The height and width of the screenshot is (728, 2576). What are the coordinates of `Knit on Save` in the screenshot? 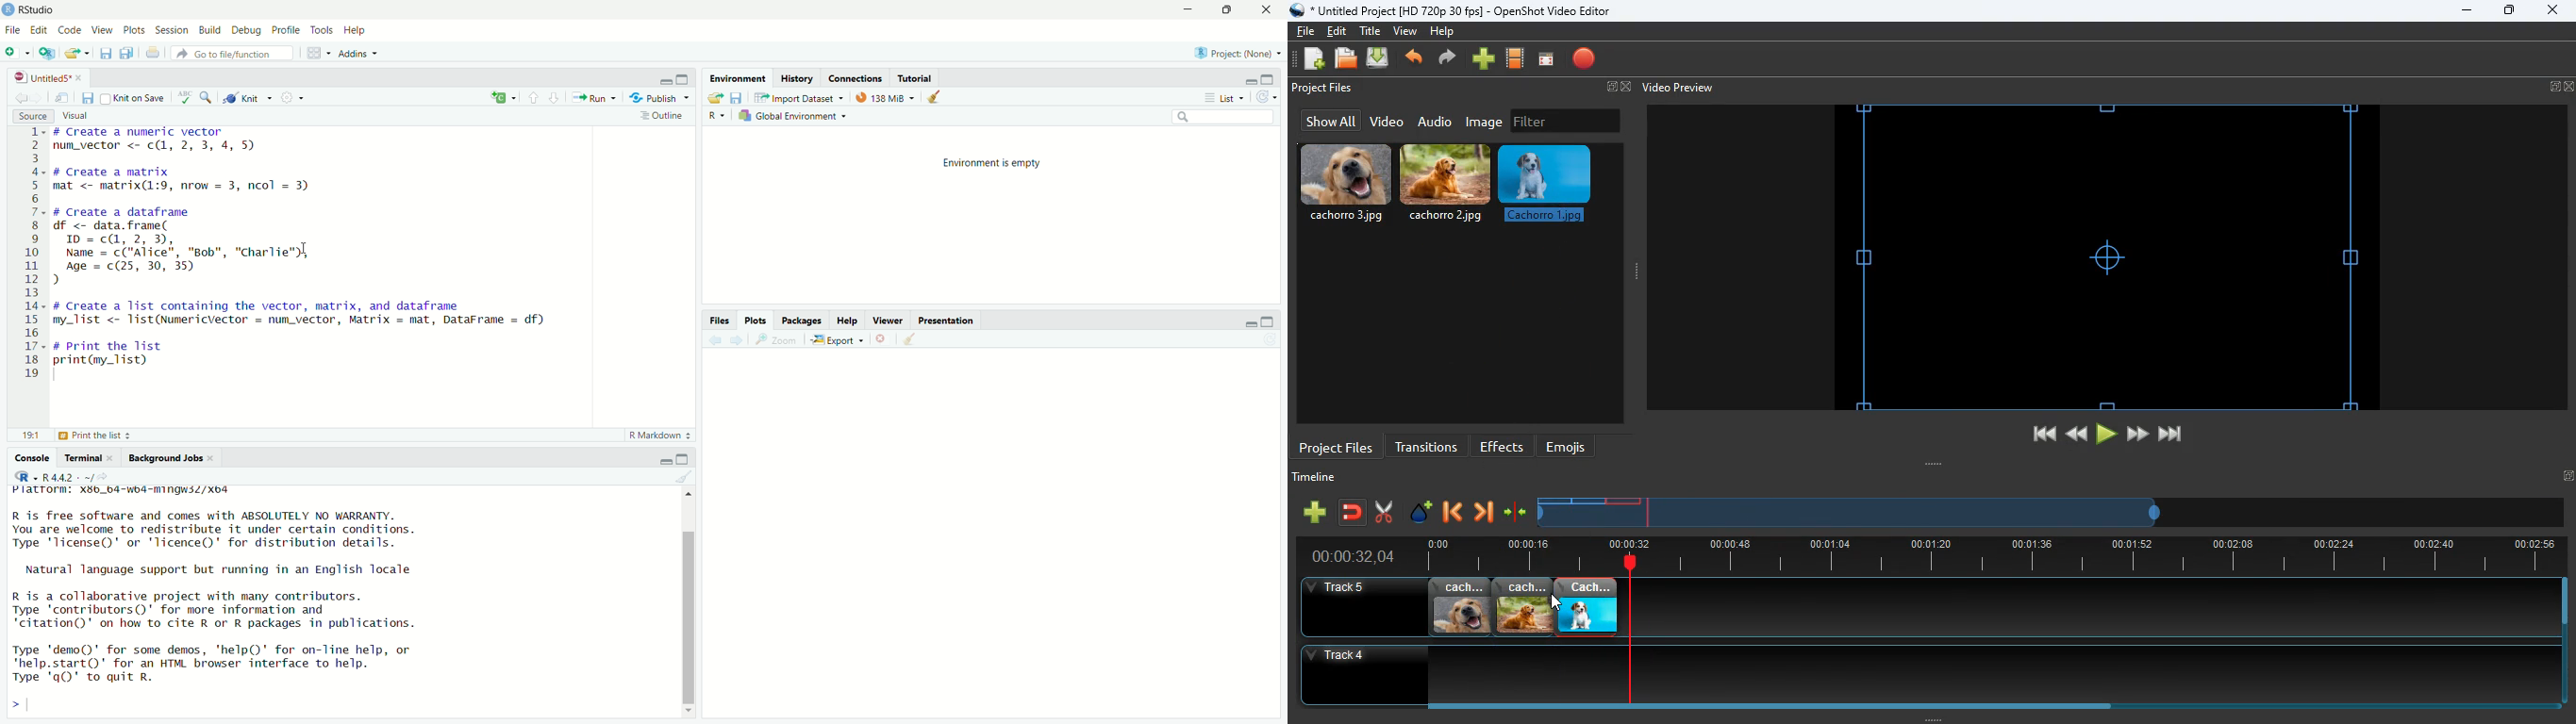 It's located at (131, 97).